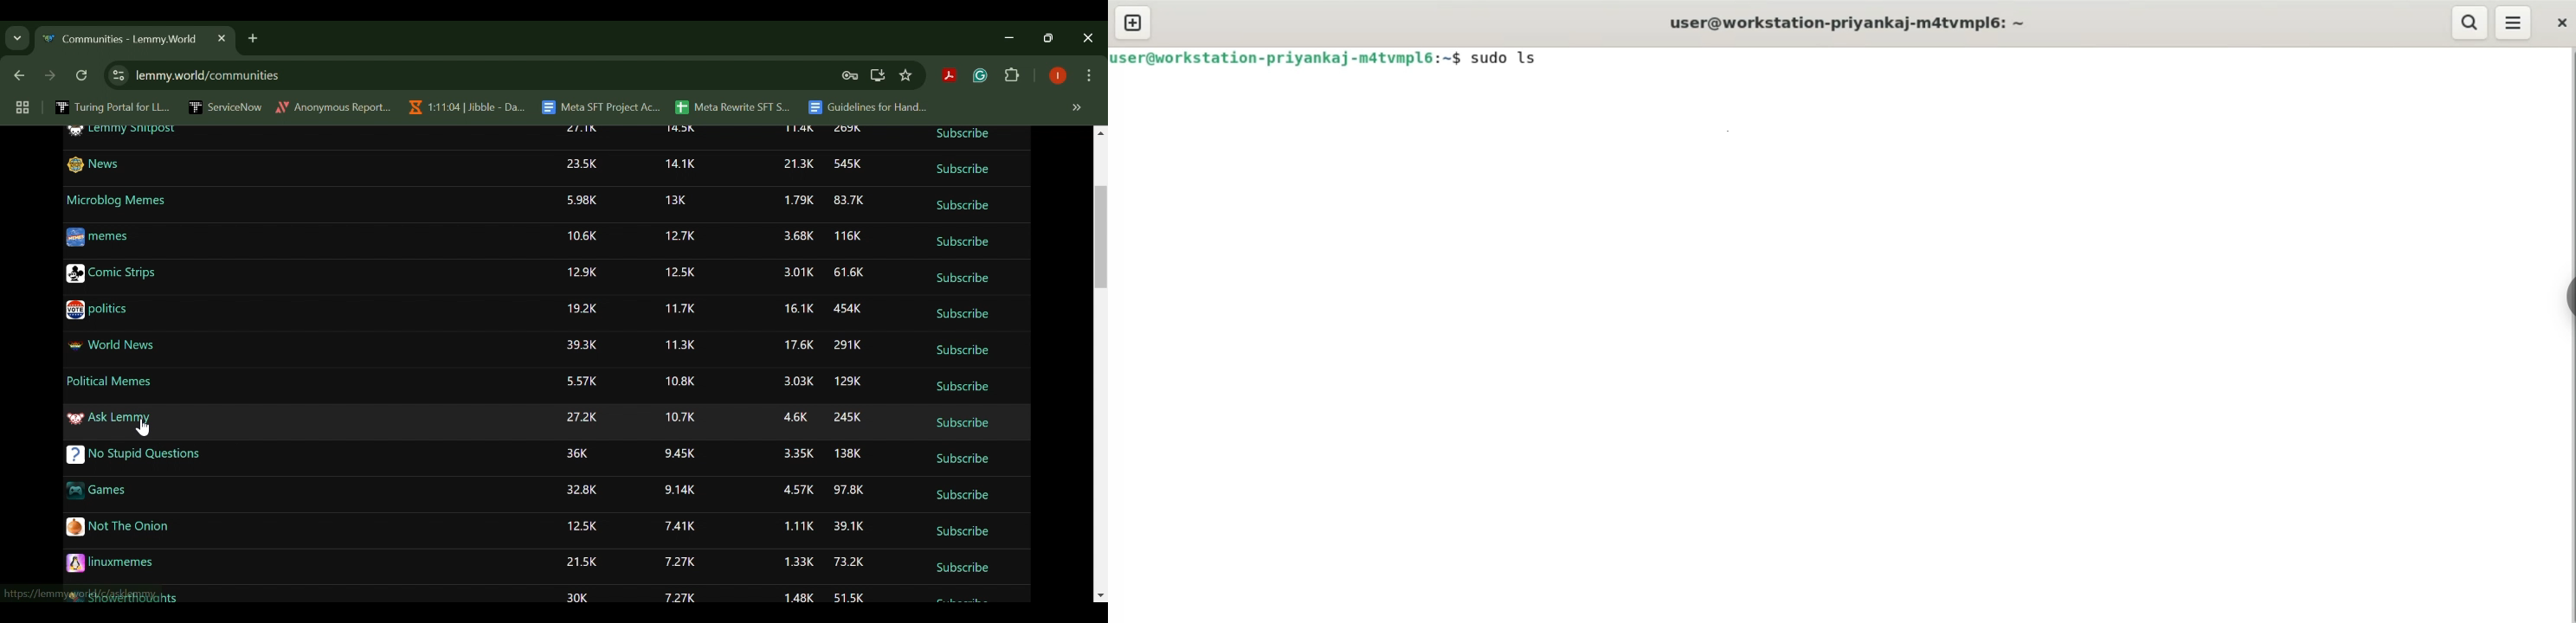 This screenshot has width=2576, height=644. What do you see at coordinates (119, 40) in the screenshot?
I see `Communities - Lemmy.World` at bounding box center [119, 40].